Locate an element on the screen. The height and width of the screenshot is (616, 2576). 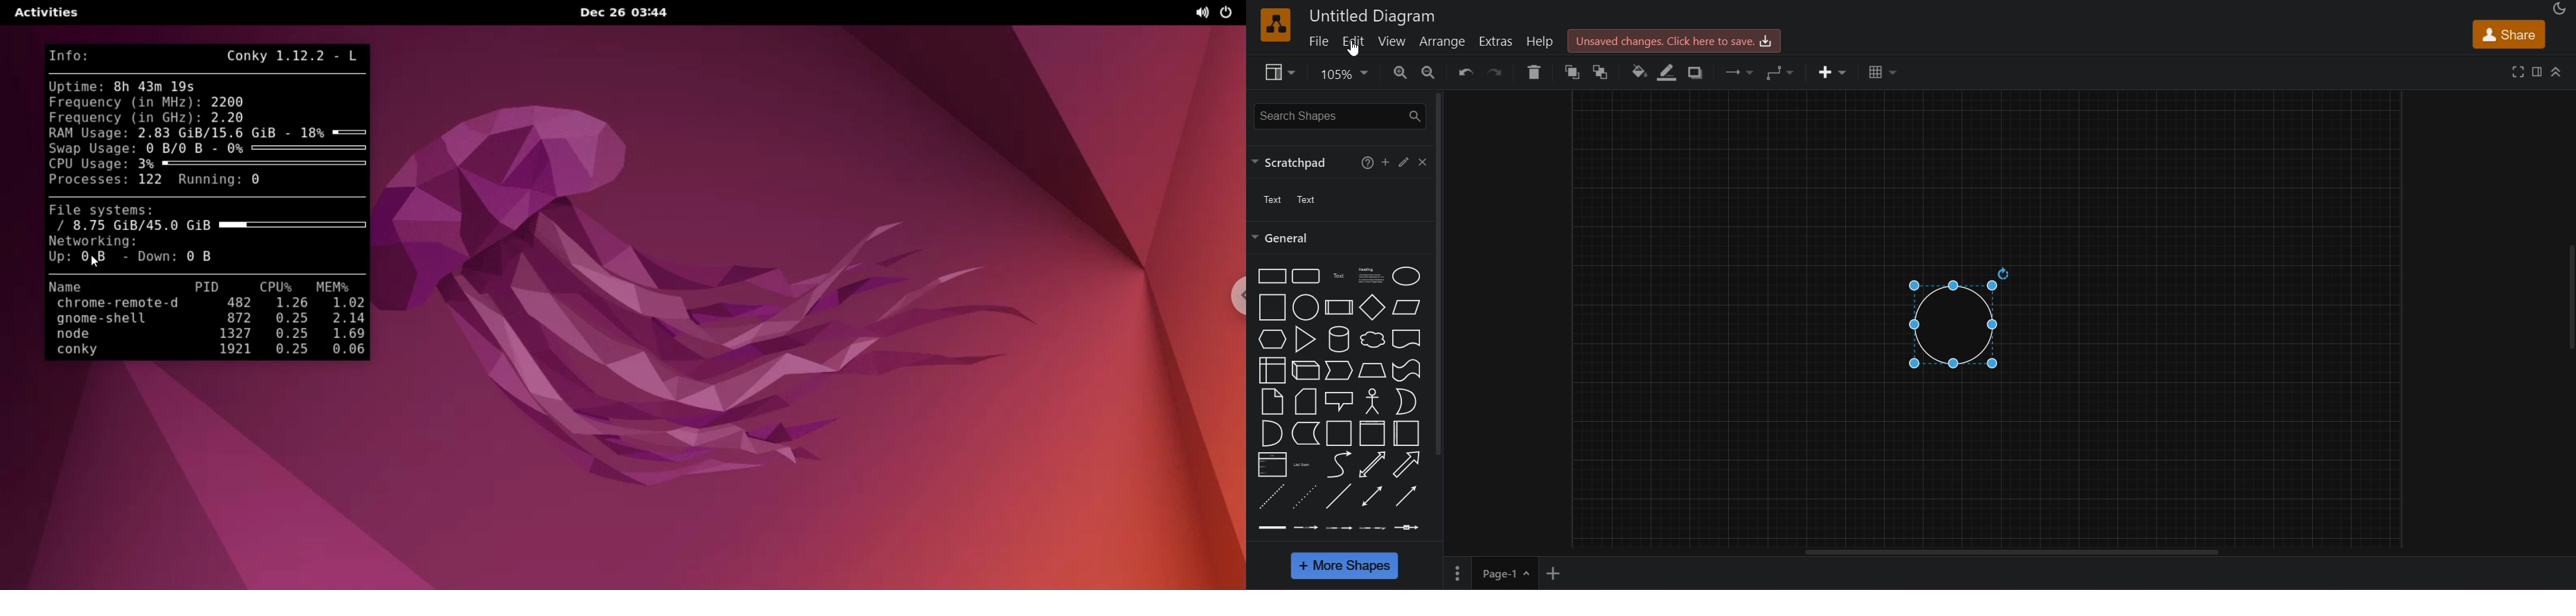
document is located at coordinates (1410, 339).